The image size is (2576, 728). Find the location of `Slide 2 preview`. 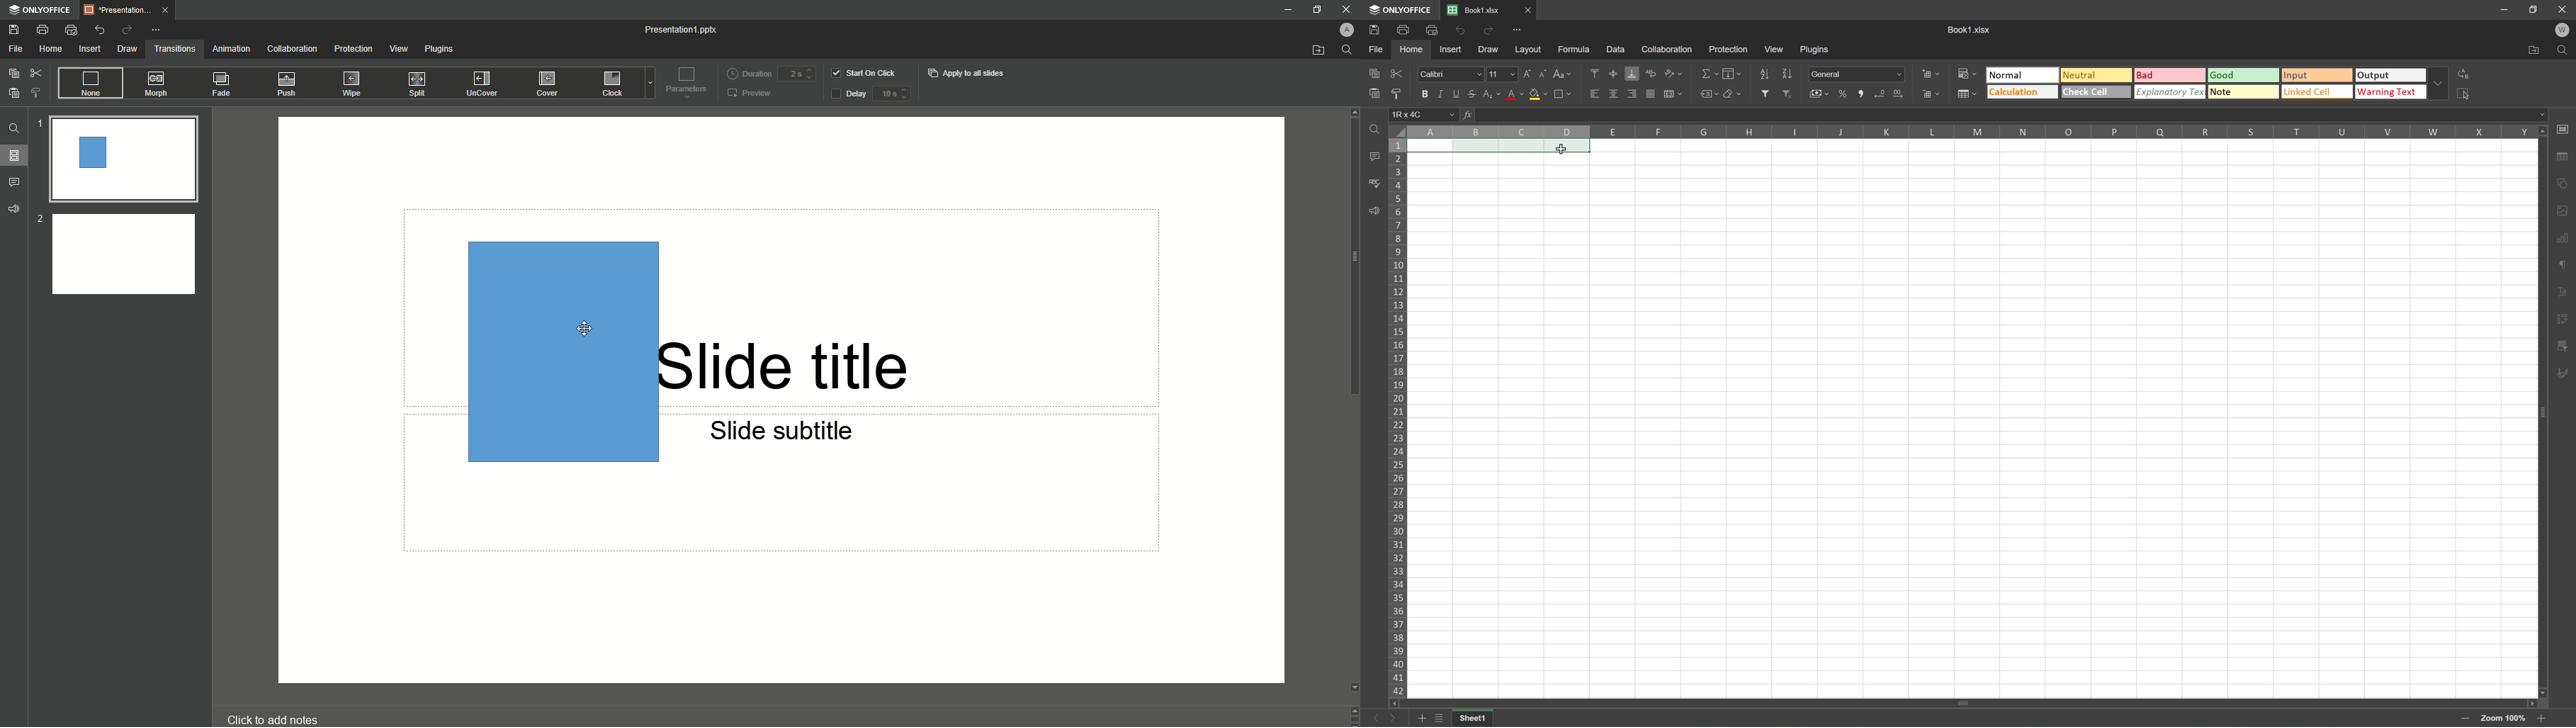

Slide 2 preview is located at coordinates (122, 257).